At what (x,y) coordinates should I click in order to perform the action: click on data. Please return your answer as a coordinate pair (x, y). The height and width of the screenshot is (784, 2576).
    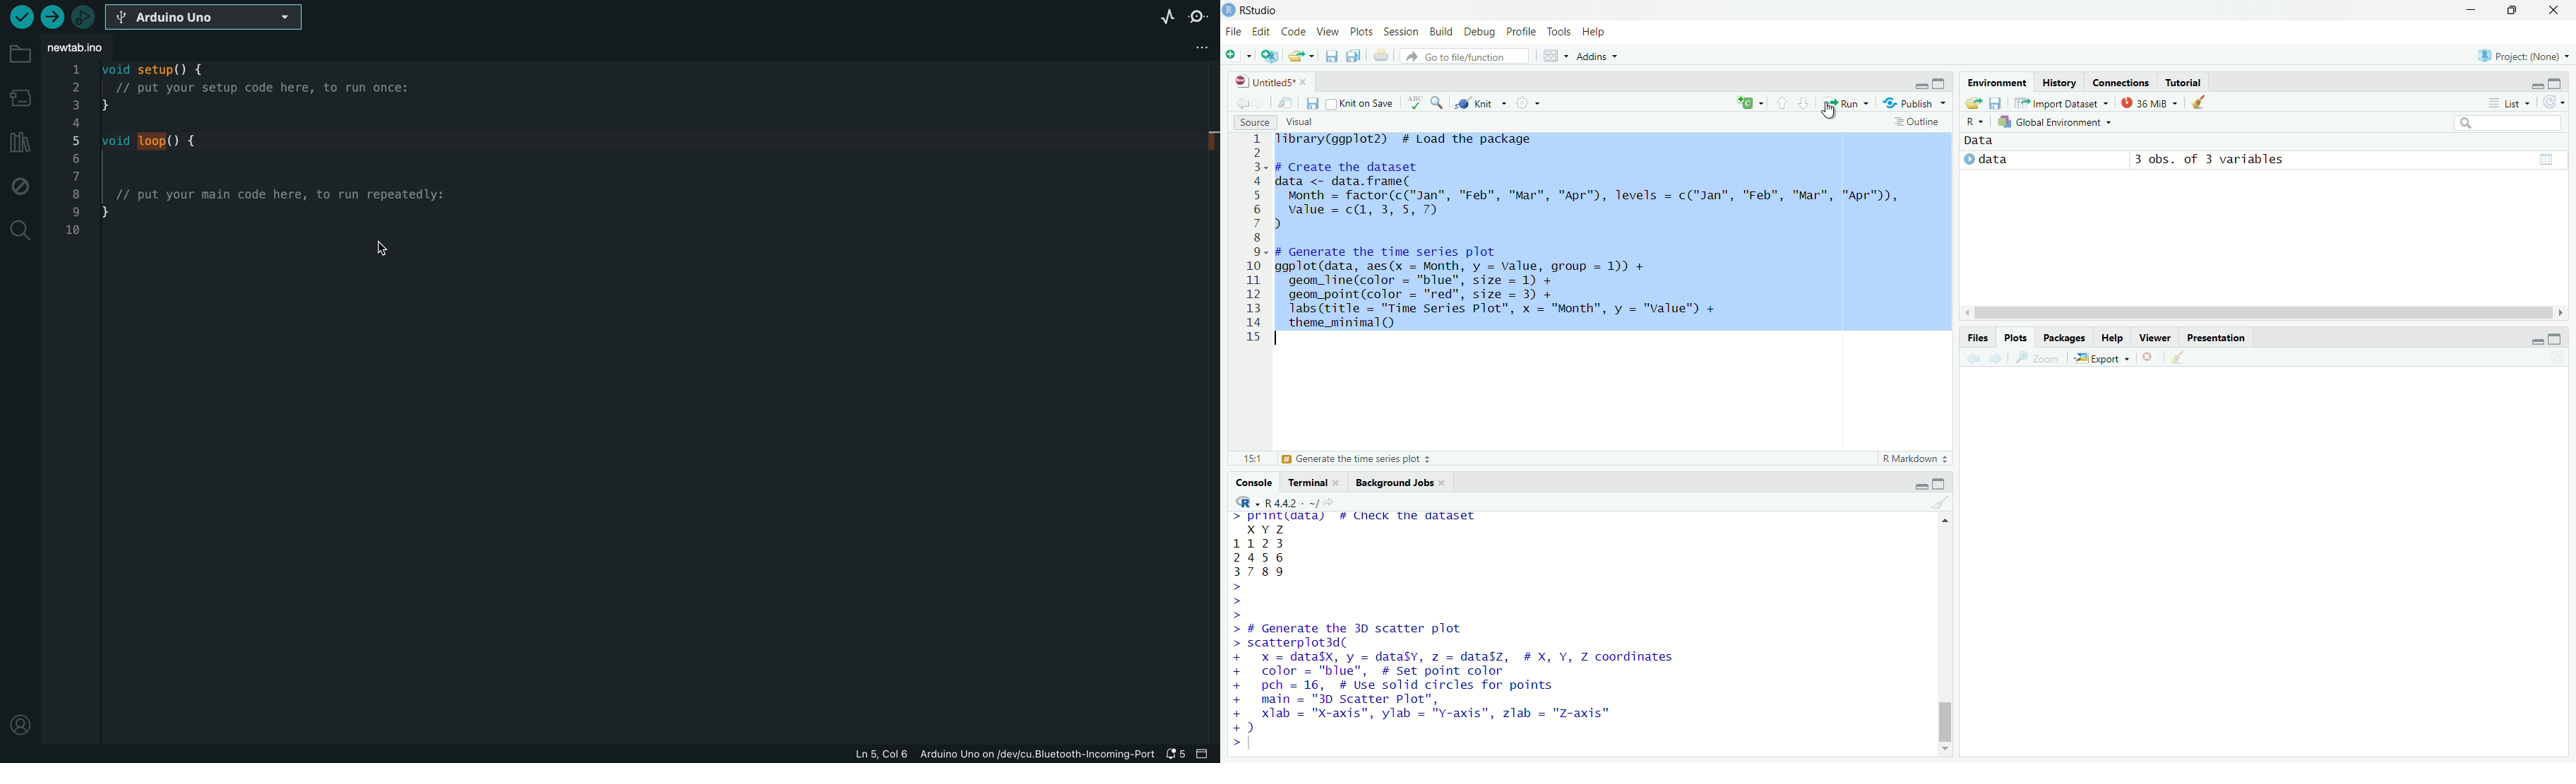
    Looking at the image, I should click on (2025, 160).